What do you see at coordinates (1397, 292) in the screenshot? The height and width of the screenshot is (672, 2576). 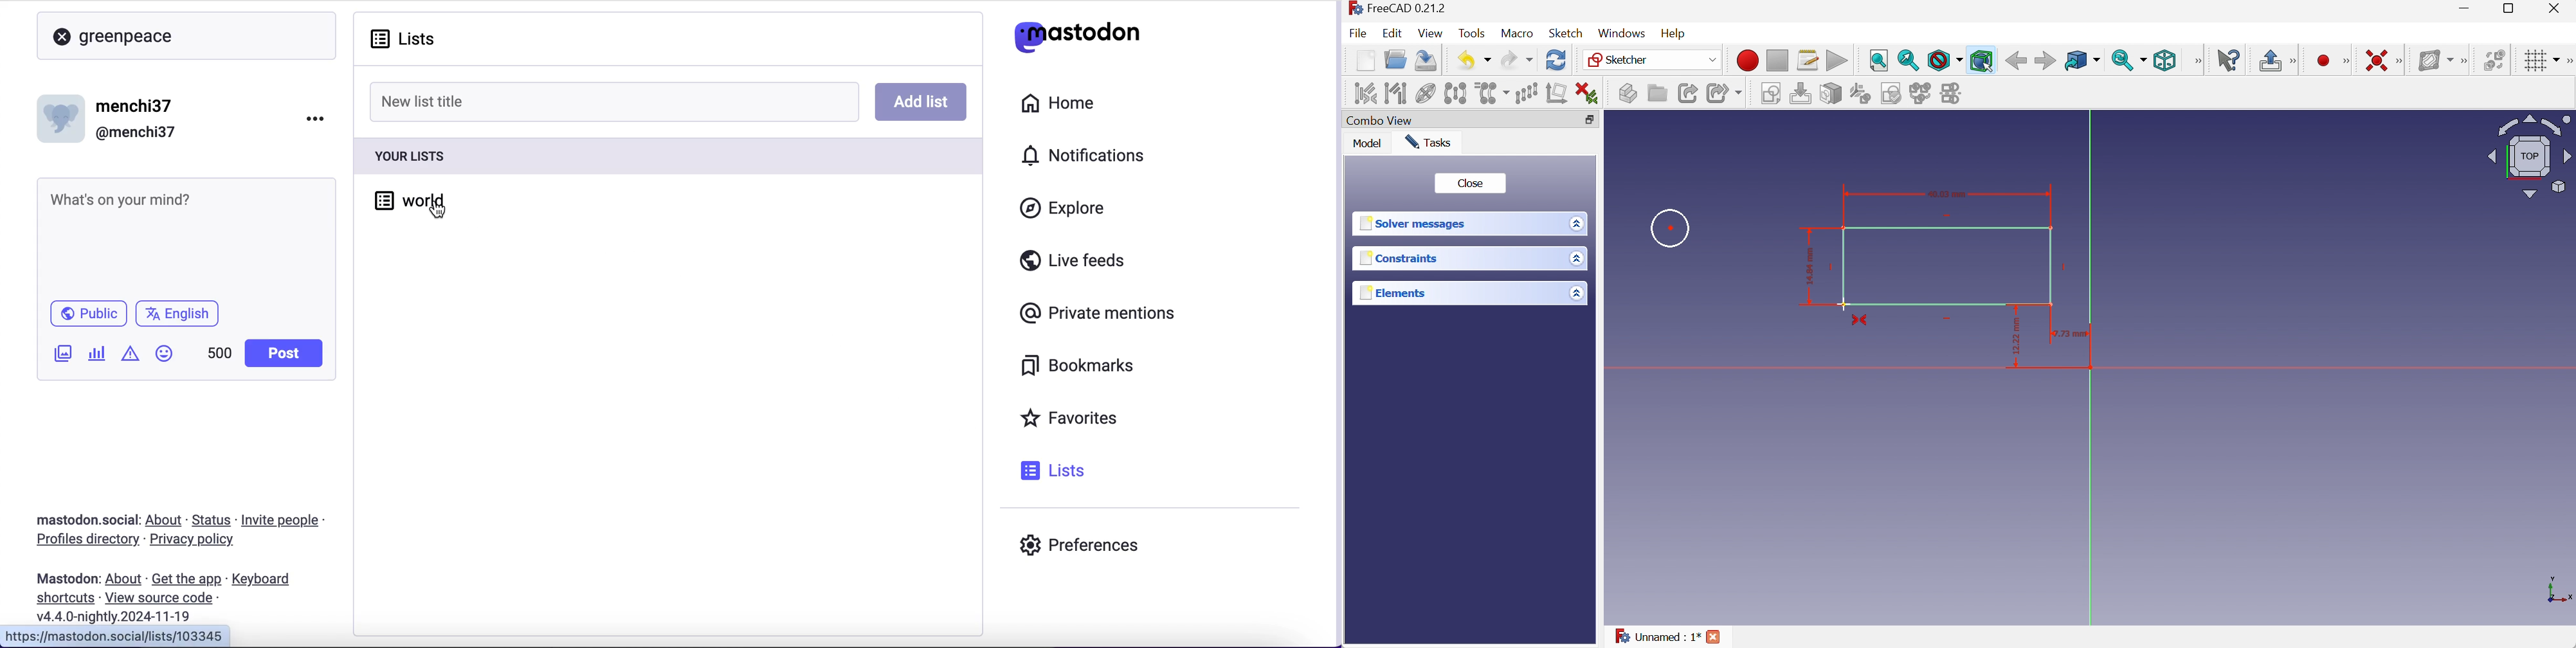 I see `Elements` at bounding box center [1397, 292].